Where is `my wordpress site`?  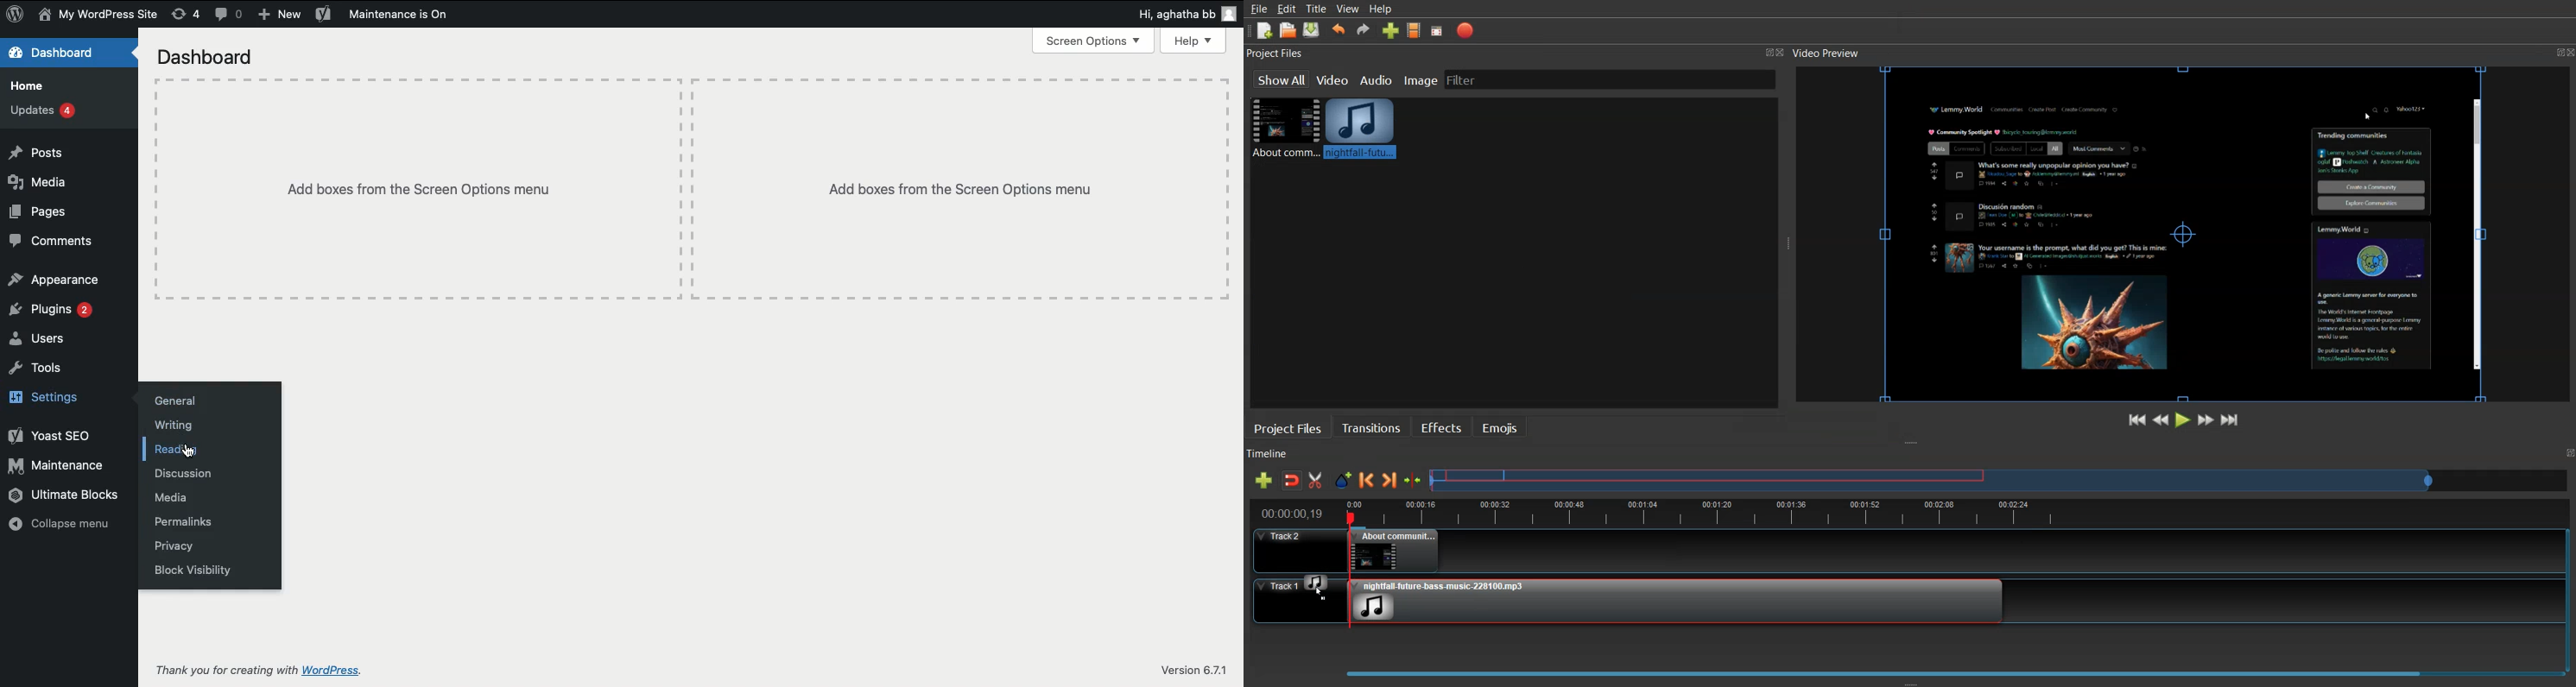 my wordpress site is located at coordinates (99, 16).